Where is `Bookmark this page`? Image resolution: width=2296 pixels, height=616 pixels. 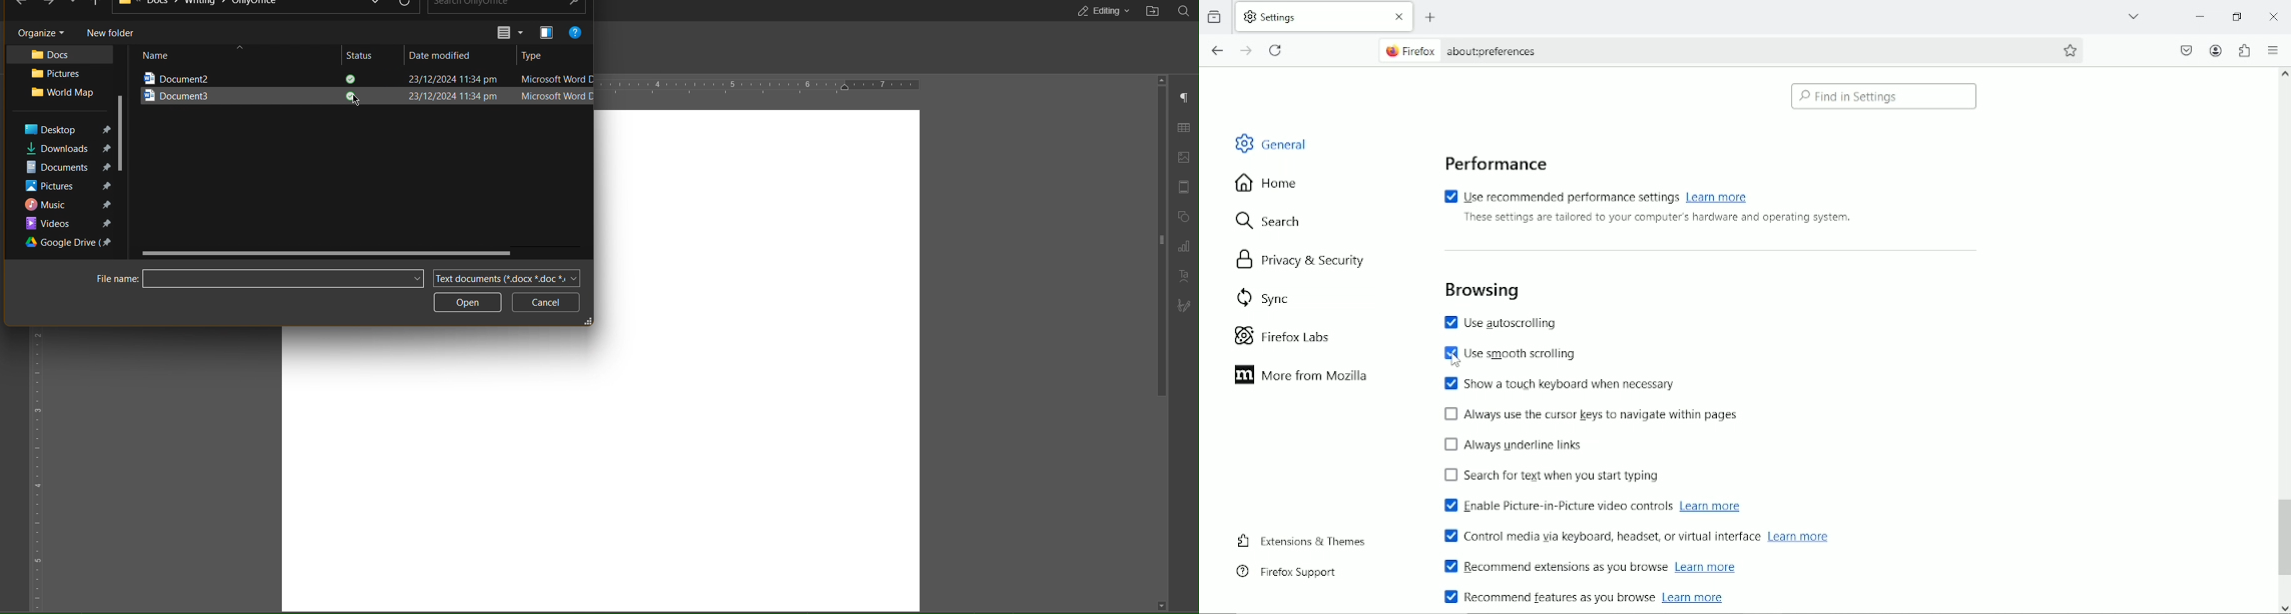
Bookmark this page is located at coordinates (2071, 50).